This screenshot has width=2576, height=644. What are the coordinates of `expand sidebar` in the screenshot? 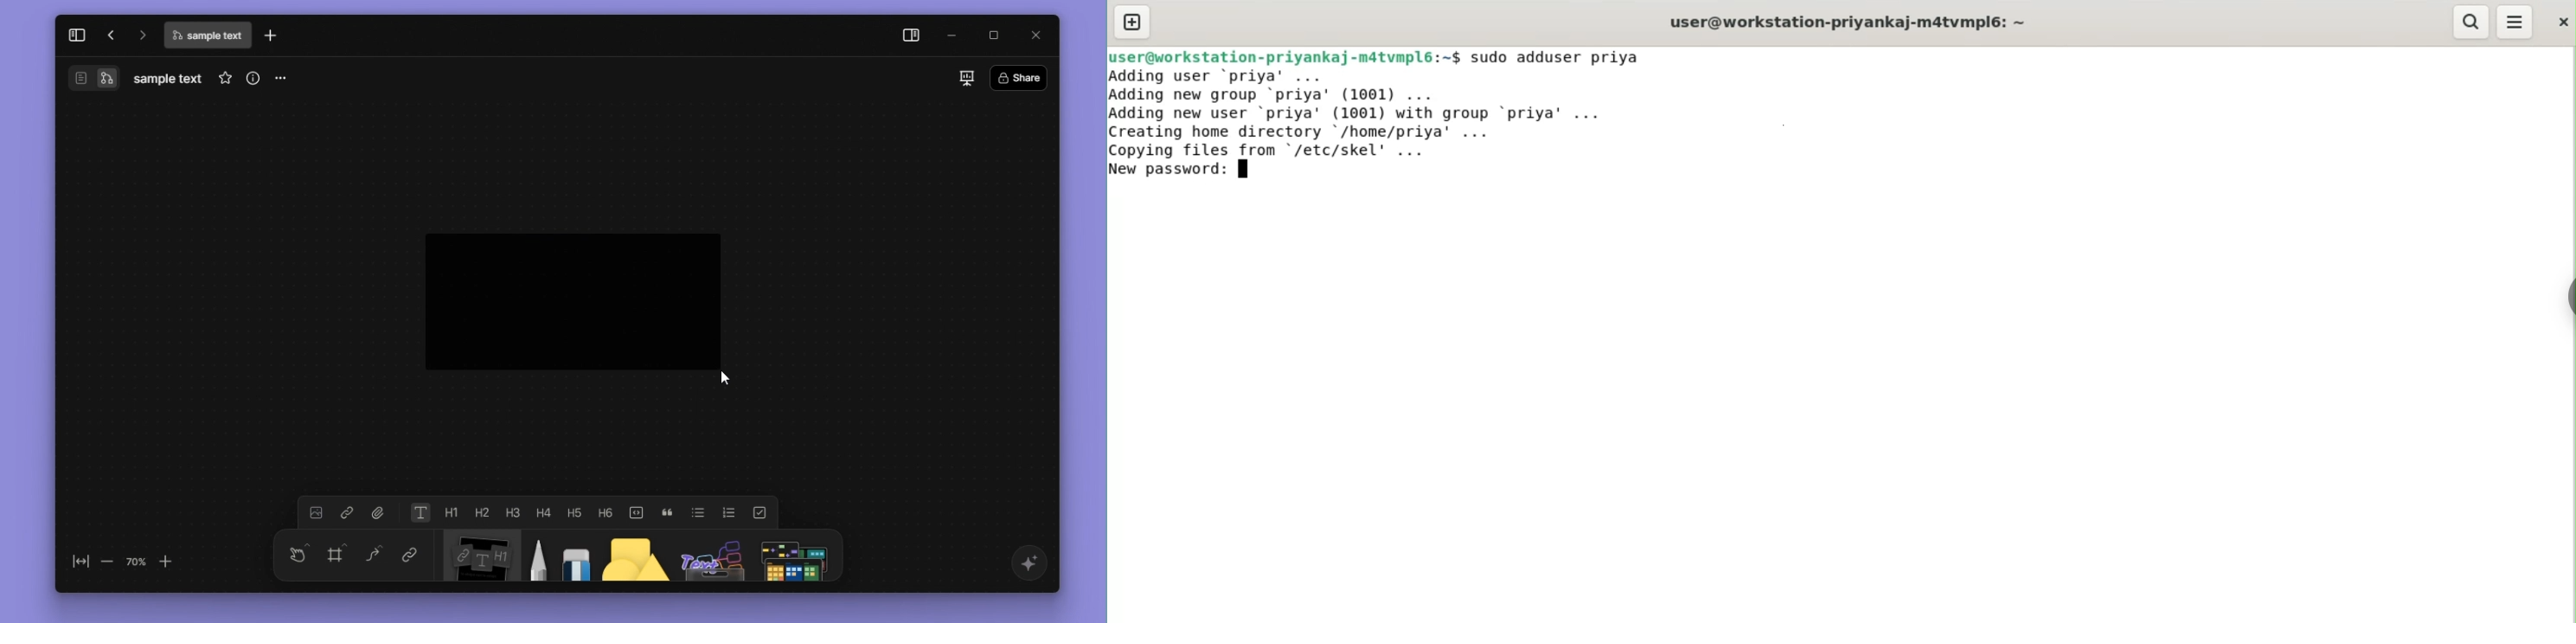 It's located at (75, 33).